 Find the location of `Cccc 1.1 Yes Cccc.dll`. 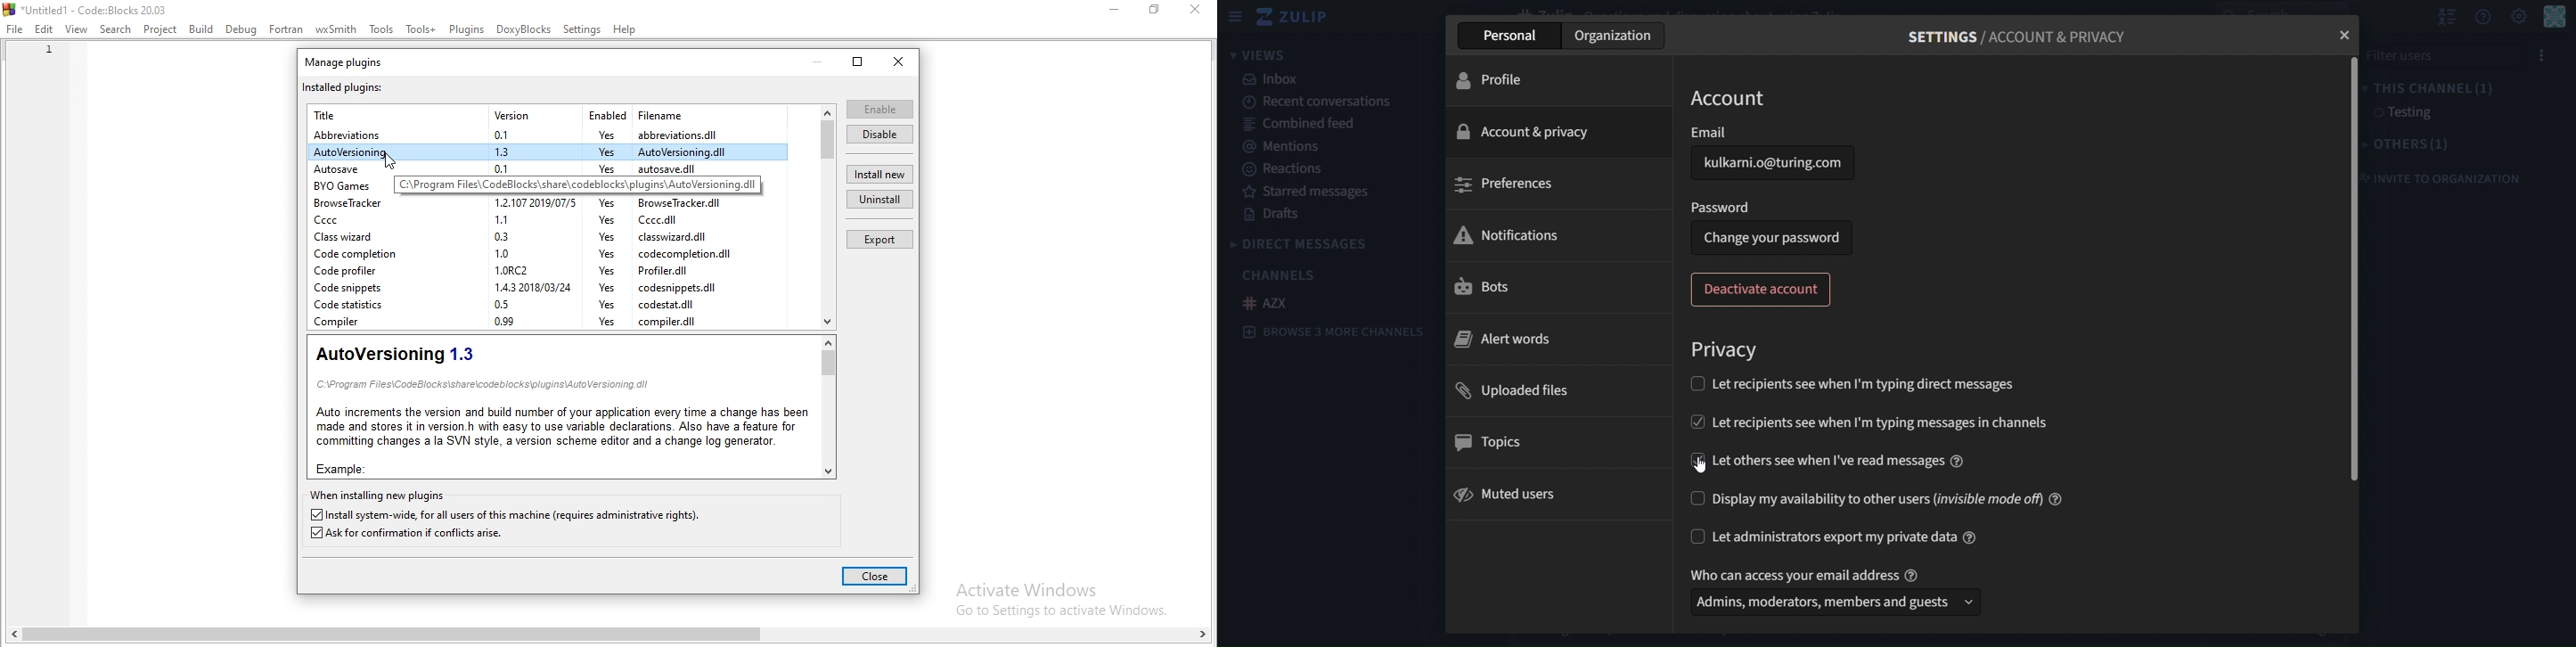

Cccc 1.1 Yes Cccc.dll is located at coordinates (521, 219).